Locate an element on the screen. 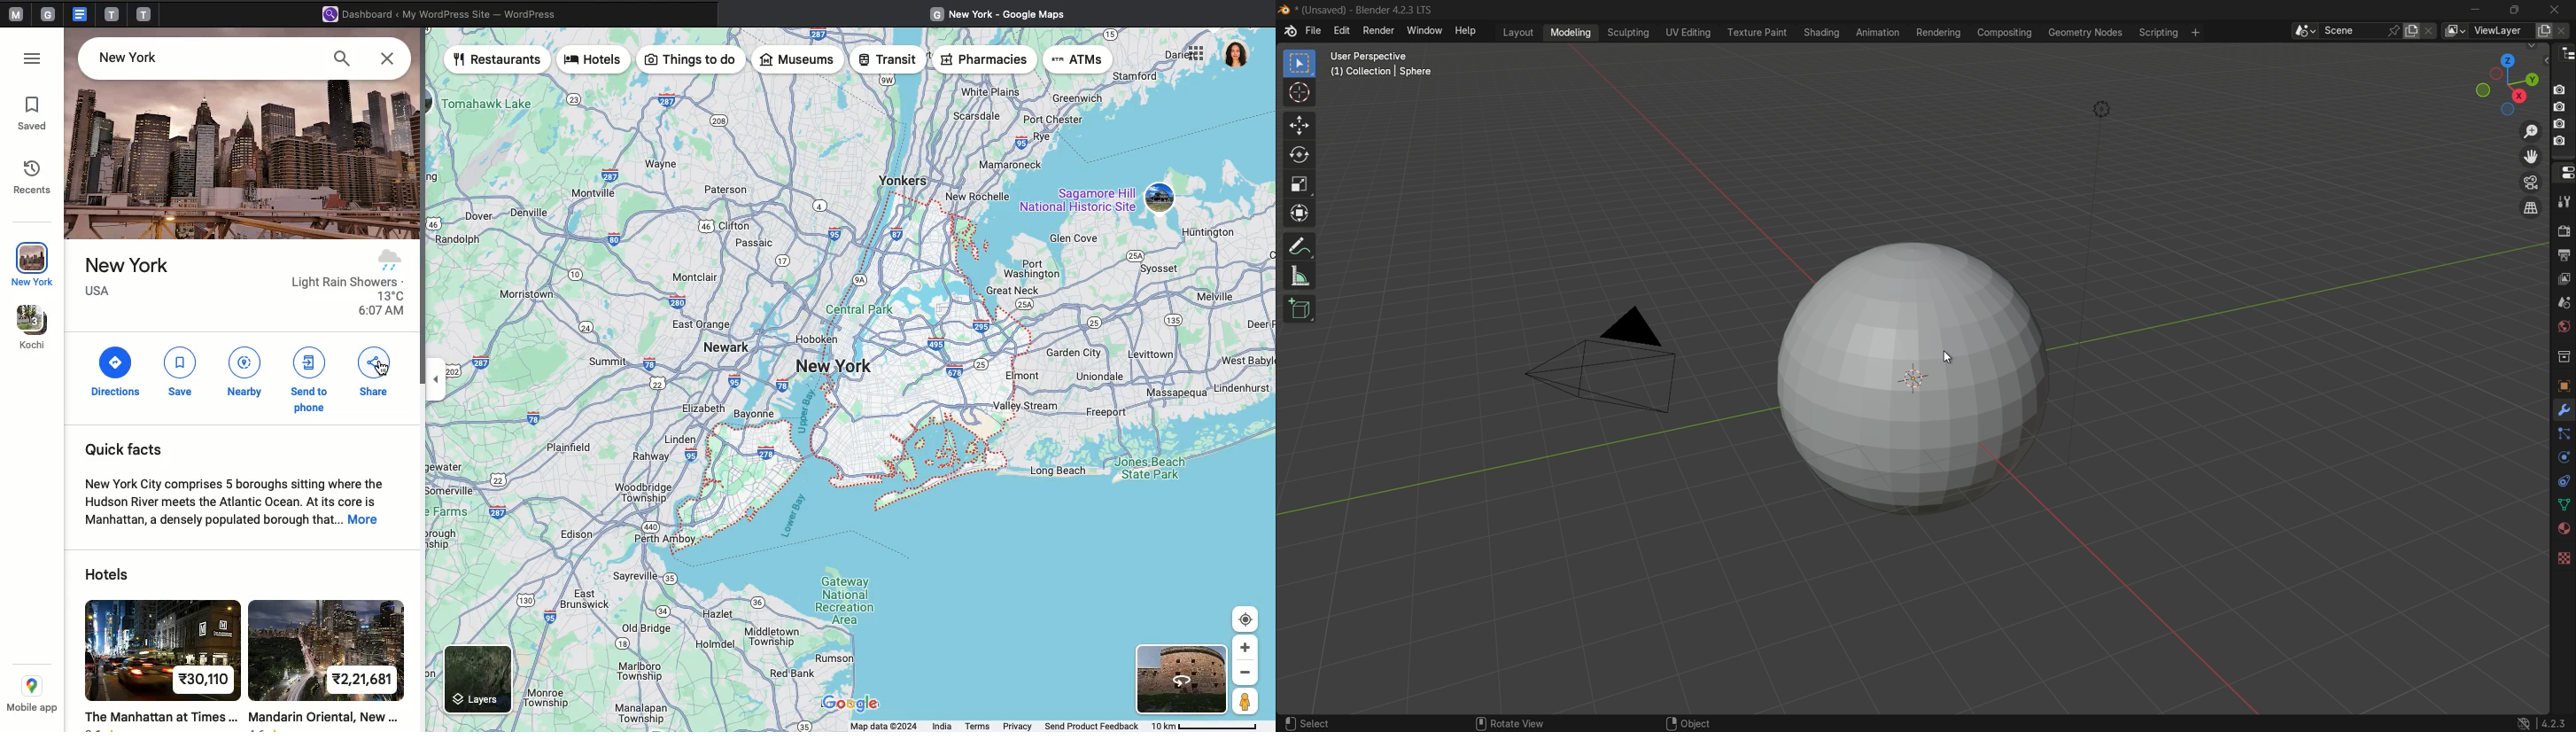  Options is located at coordinates (35, 59).